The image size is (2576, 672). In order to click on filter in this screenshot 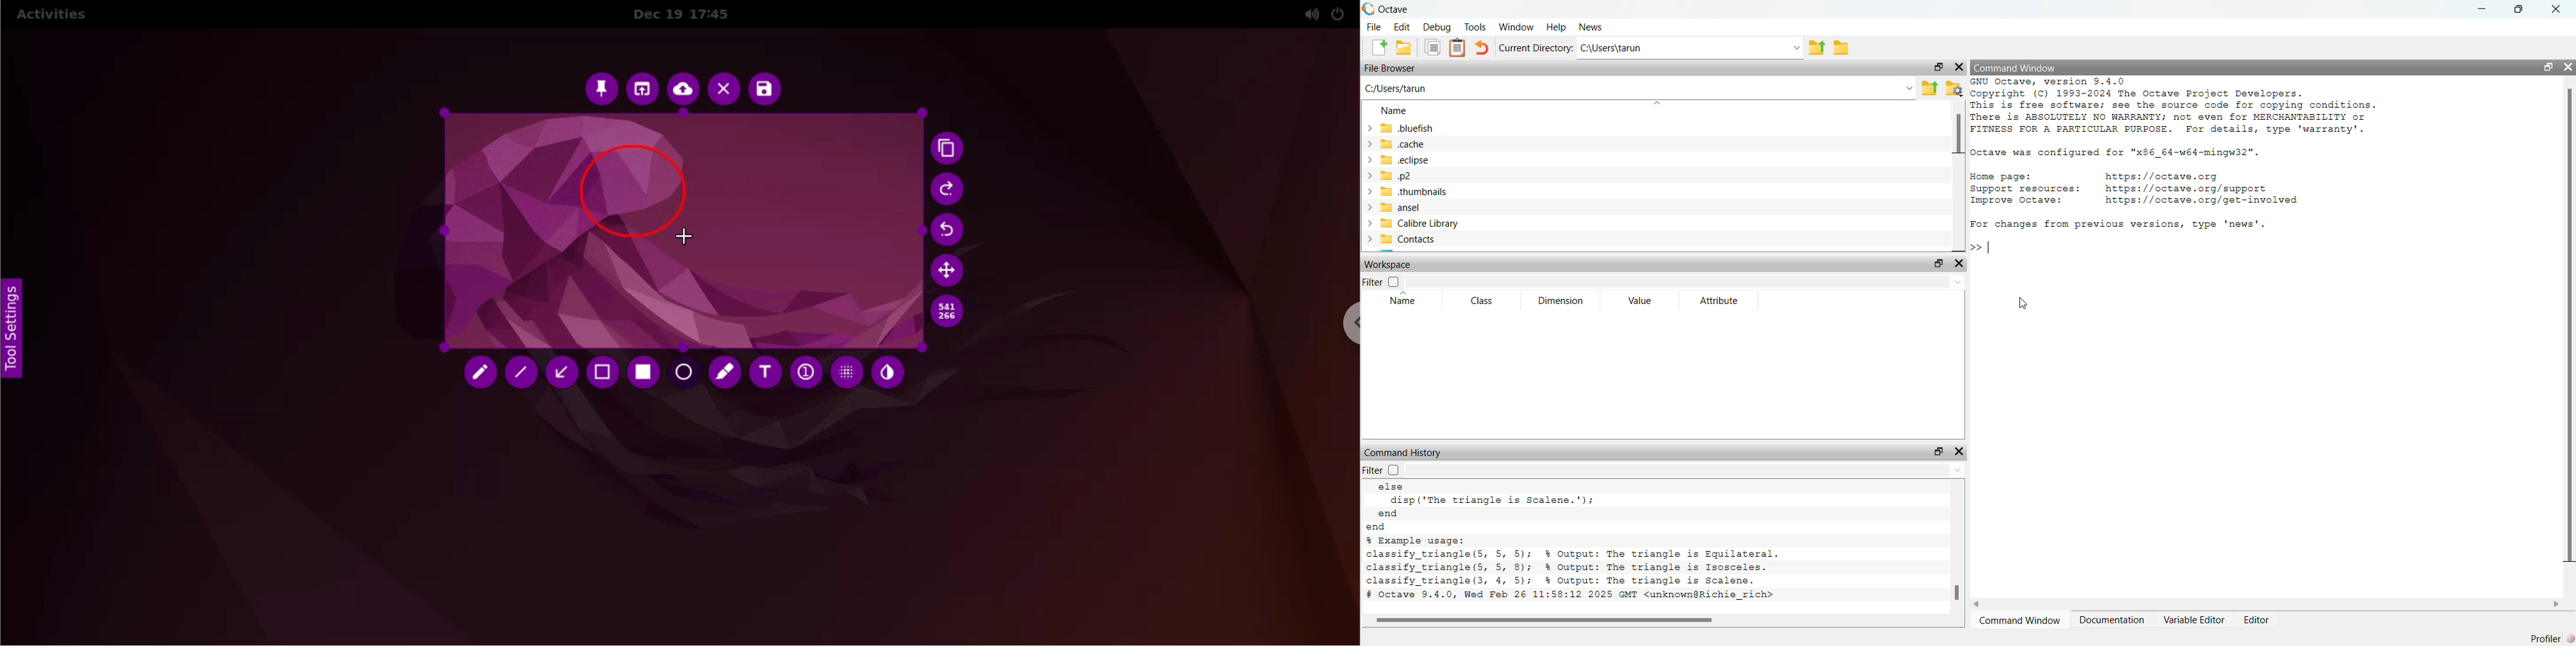, I will do `click(1387, 471)`.